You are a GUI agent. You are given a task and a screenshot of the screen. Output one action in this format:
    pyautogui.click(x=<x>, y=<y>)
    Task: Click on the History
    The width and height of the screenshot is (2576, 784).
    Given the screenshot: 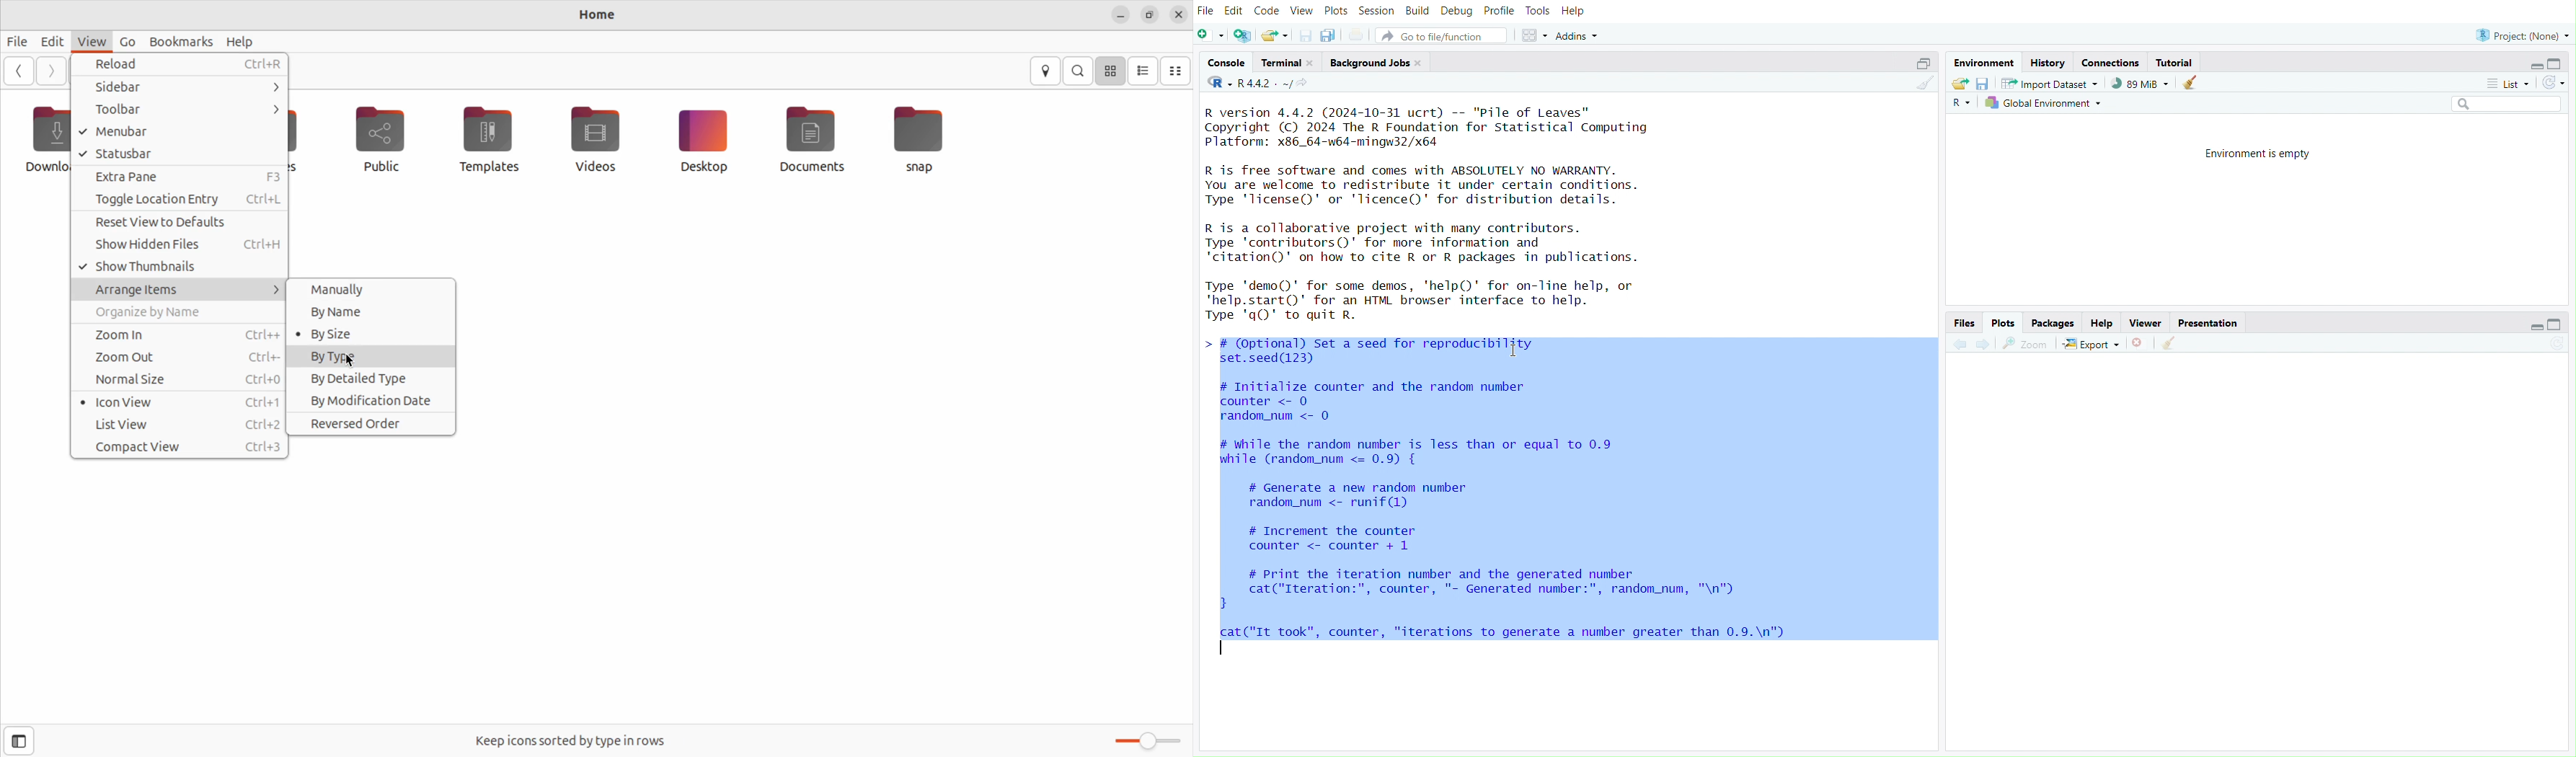 What is the action you would take?
    pyautogui.click(x=2052, y=61)
    